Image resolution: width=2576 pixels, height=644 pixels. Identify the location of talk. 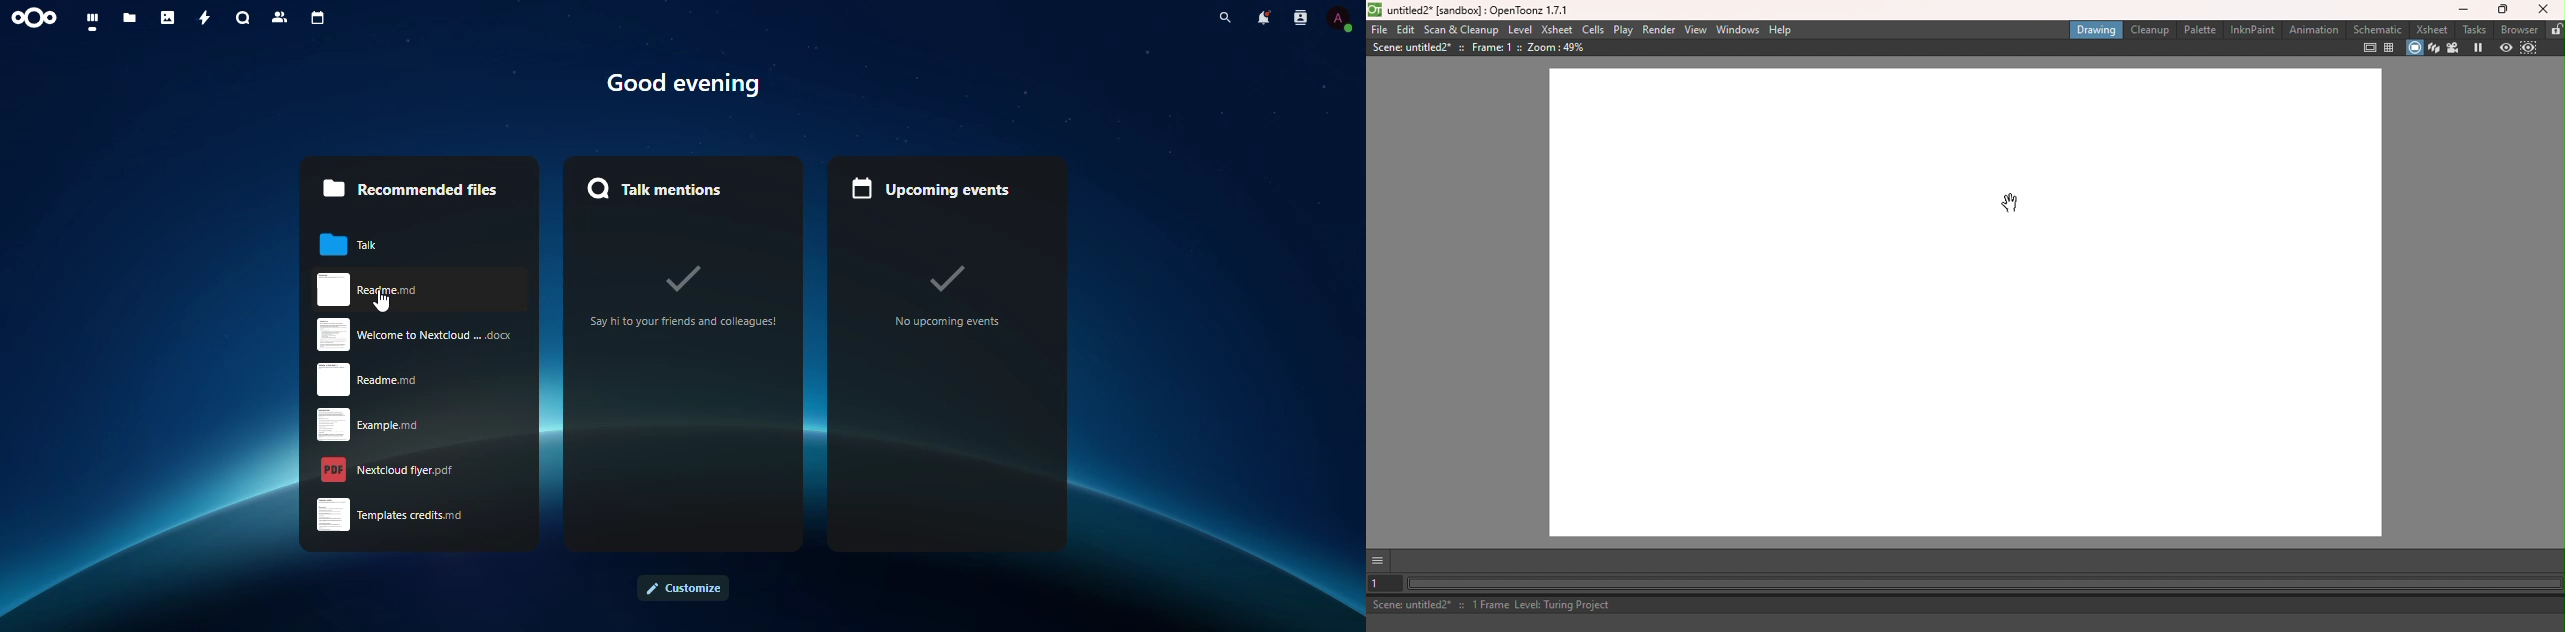
(243, 18).